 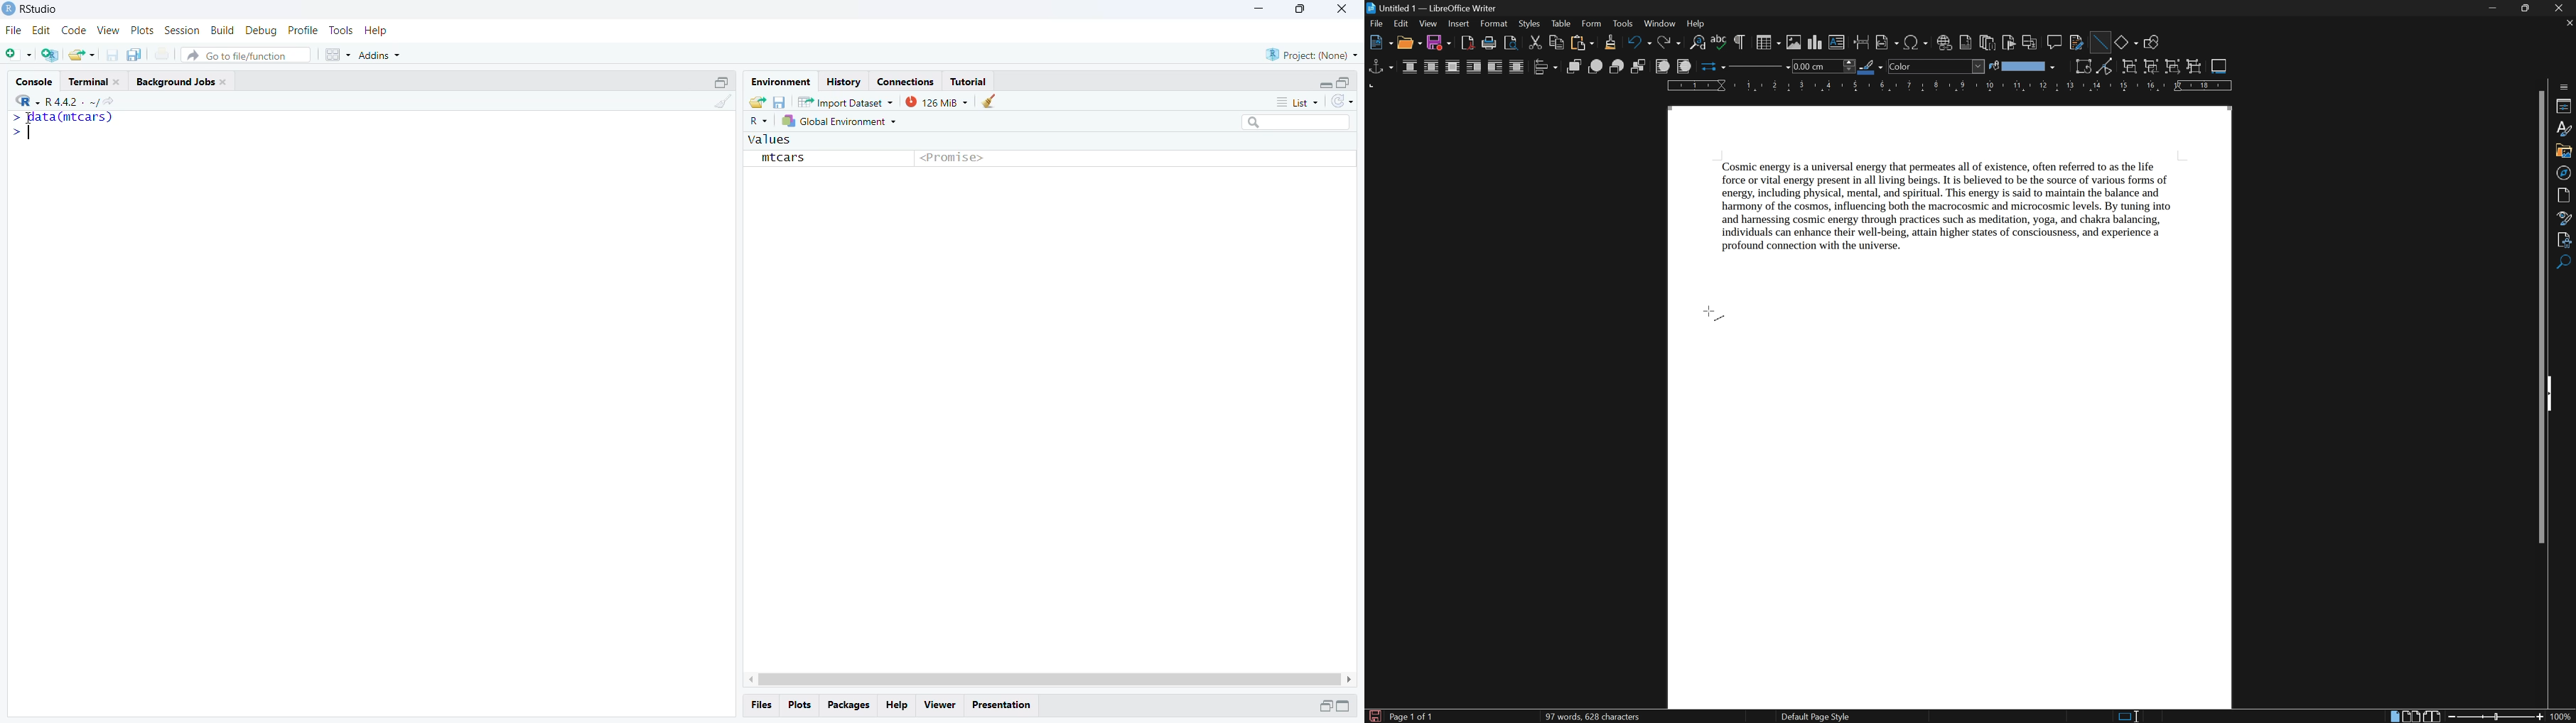 I want to click on exit group, so click(x=2174, y=67).